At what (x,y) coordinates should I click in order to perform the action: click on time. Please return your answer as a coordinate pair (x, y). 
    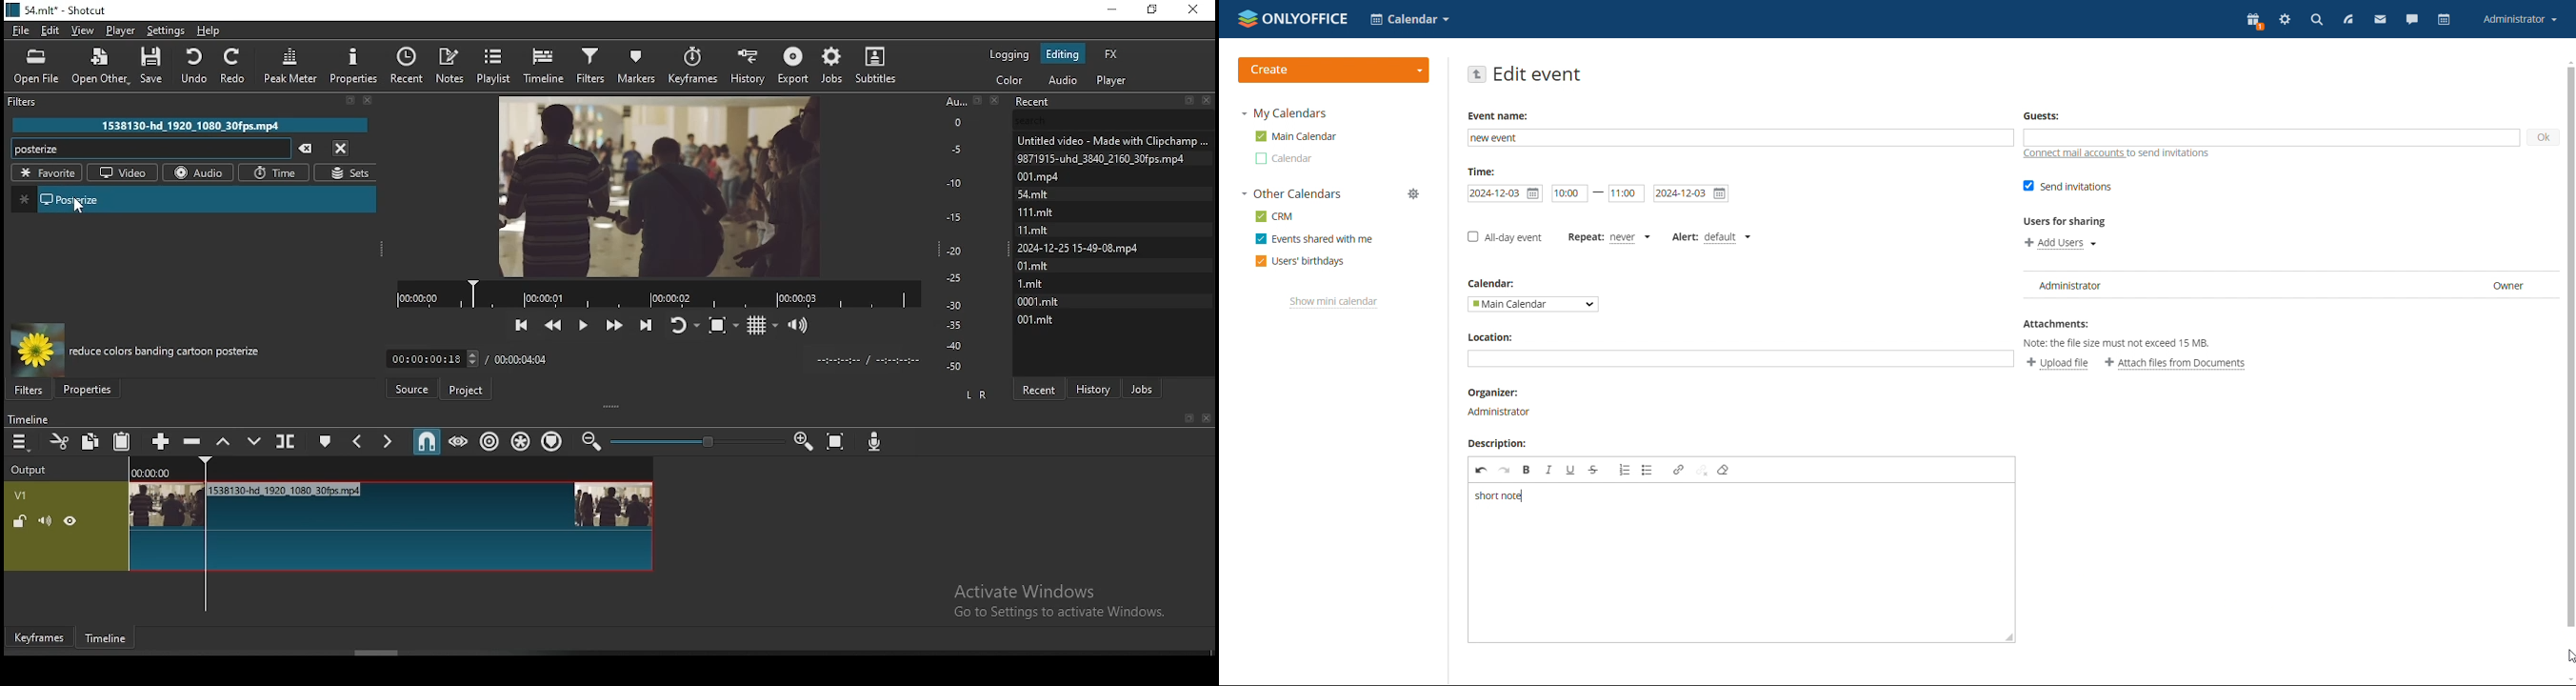
    Looking at the image, I should click on (271, 173).